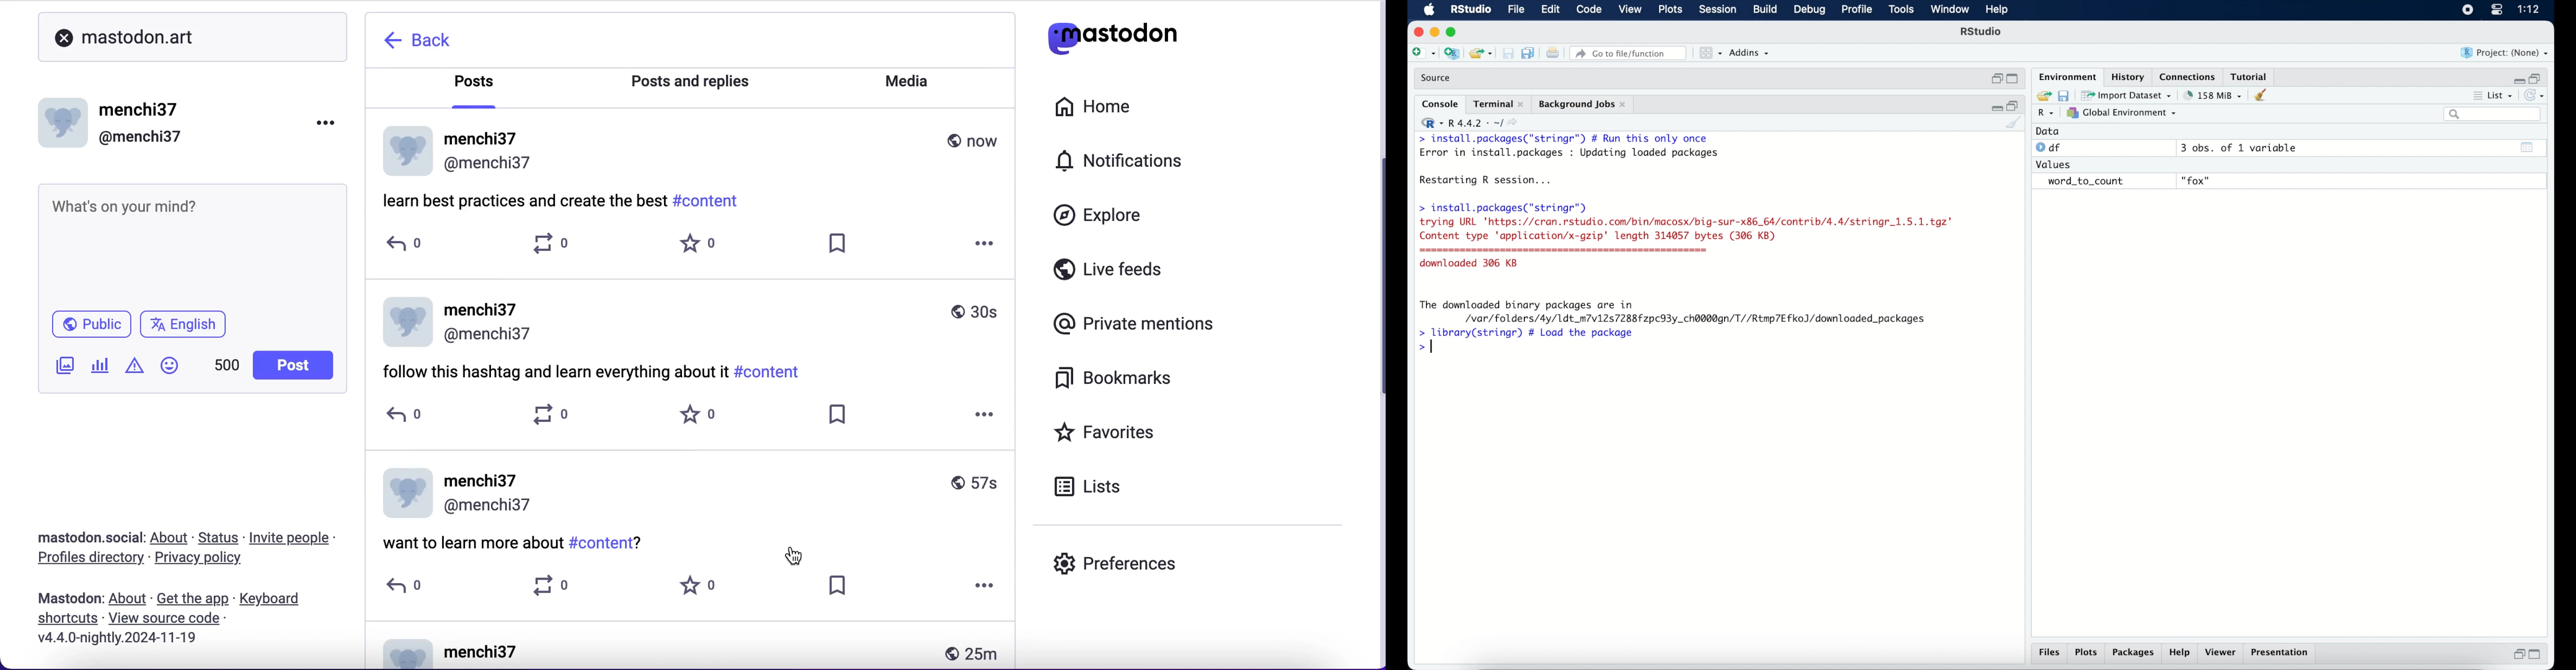 The height and width of the screenshot is (672, 2576). What do you see at coordinates (1589, 10) in the screenshot?
I see `code` at bounding box center [1589, 10].